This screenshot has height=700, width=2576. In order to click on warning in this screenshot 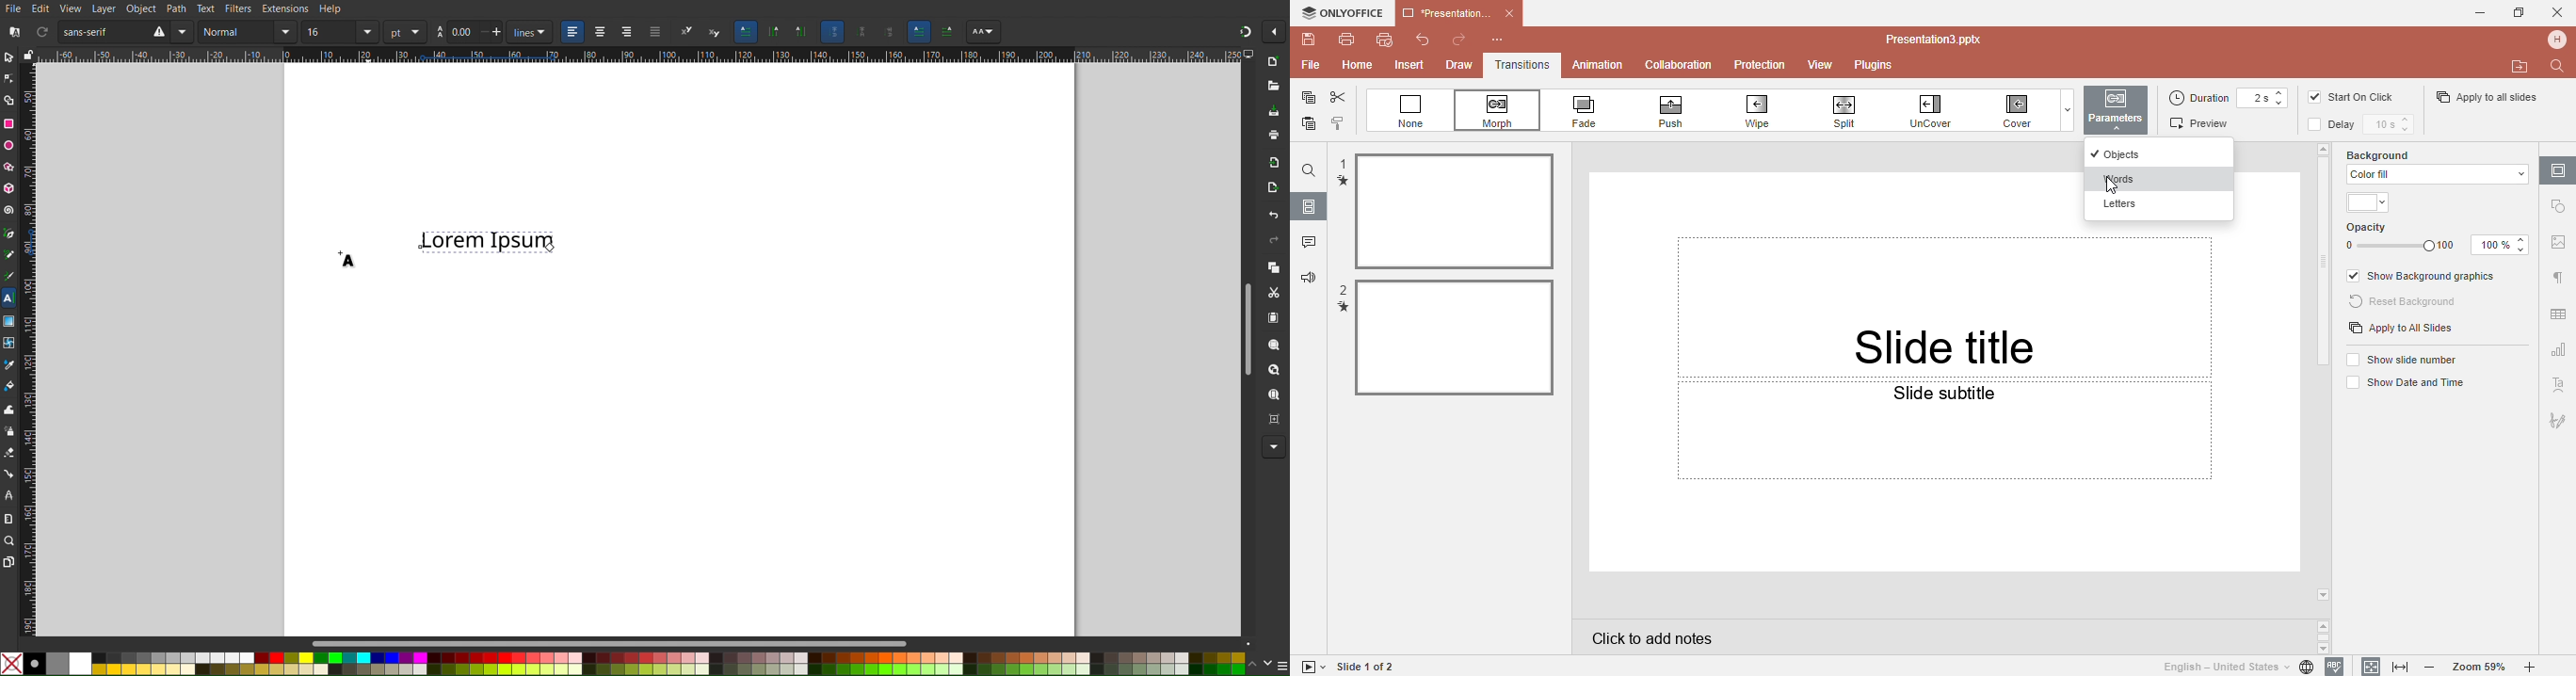, I will do `click(158, 32)`.